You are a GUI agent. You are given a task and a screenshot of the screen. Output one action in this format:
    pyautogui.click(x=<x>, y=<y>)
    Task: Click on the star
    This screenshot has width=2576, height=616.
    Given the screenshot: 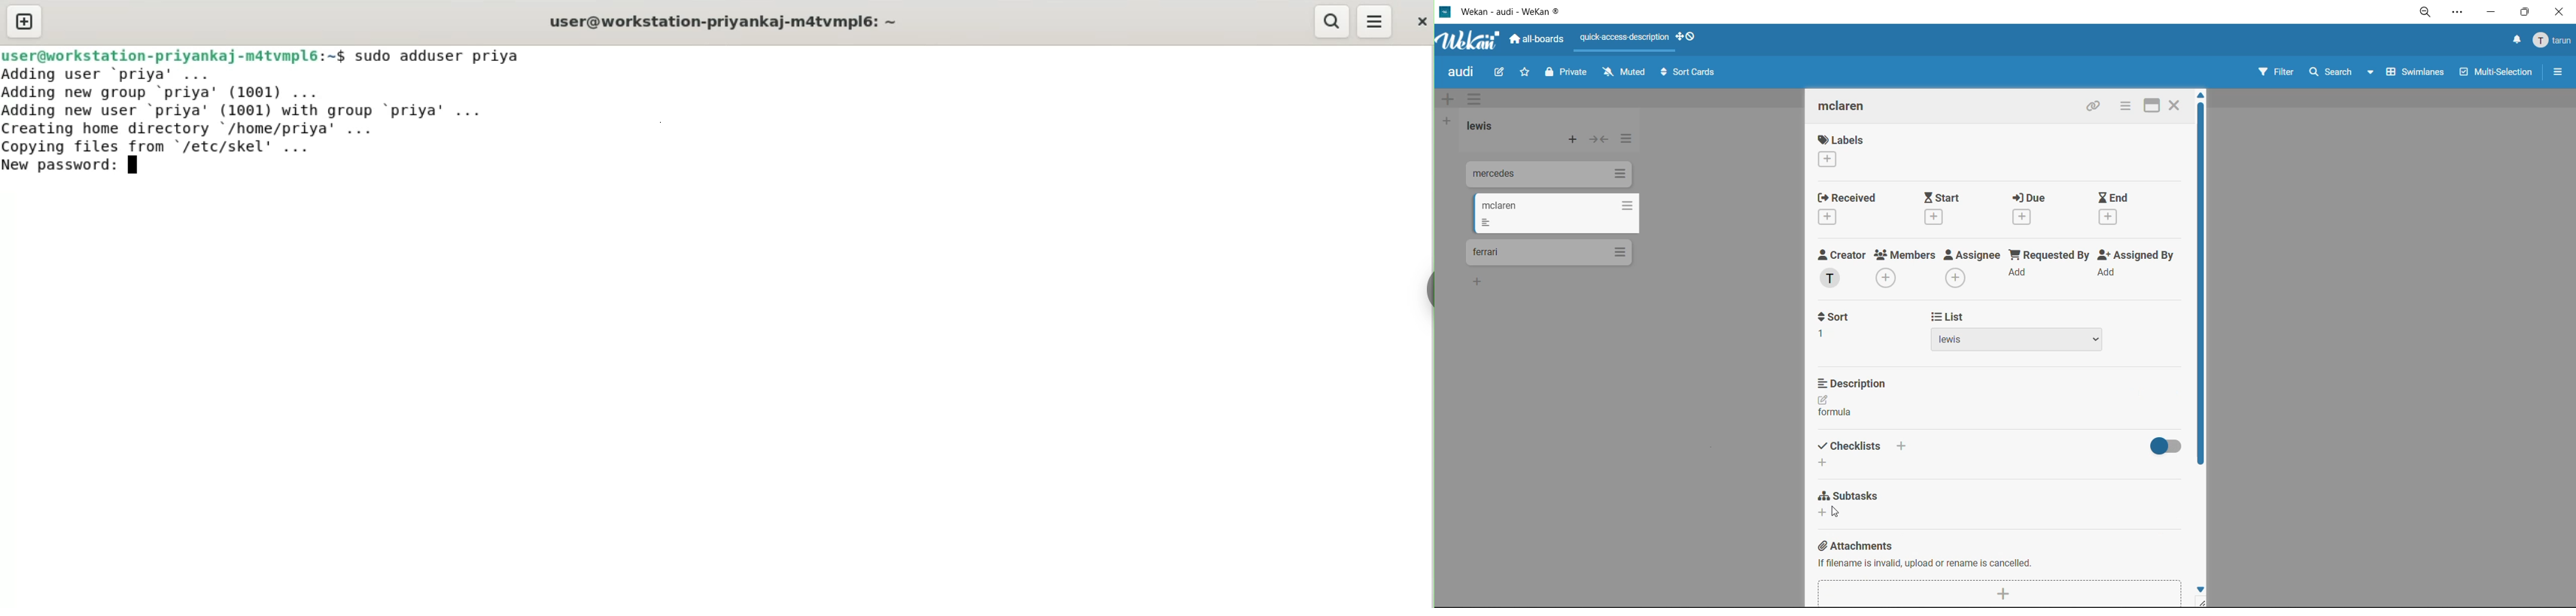 What is the action you would take?
    pyautogui.click(x=1522, y=73)
    